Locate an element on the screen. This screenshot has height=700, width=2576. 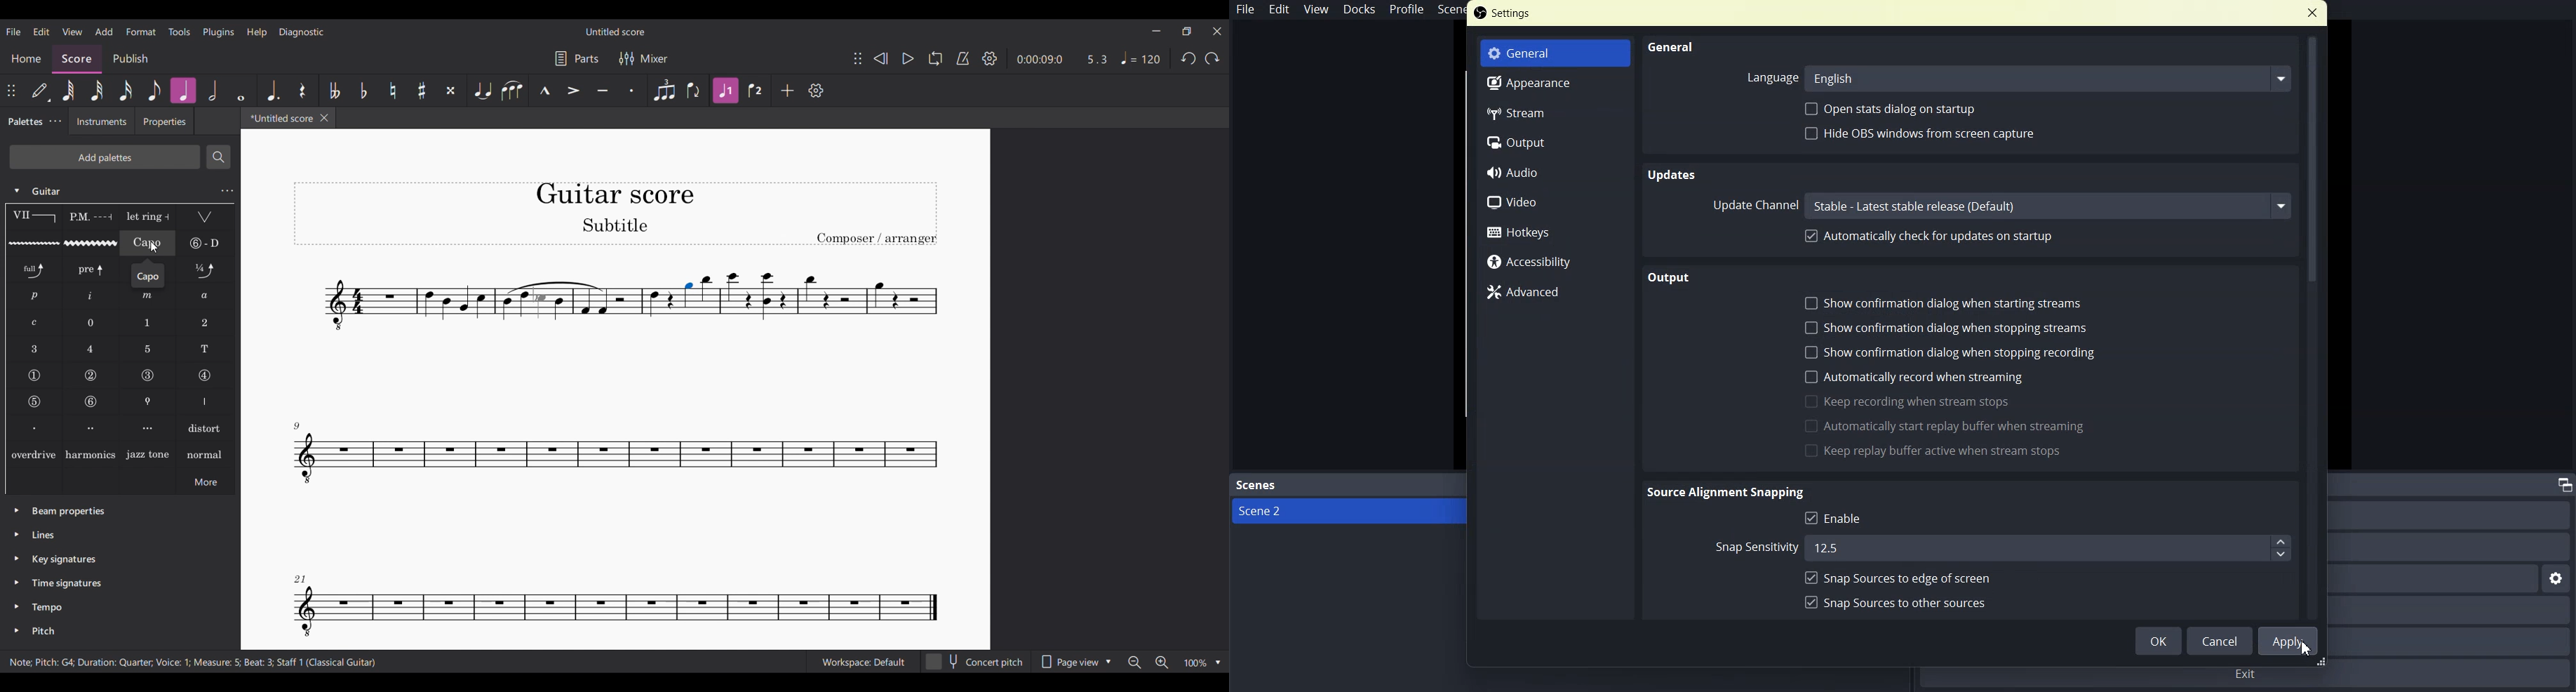
Guitar vibrato is located at coordinates (34, 243).